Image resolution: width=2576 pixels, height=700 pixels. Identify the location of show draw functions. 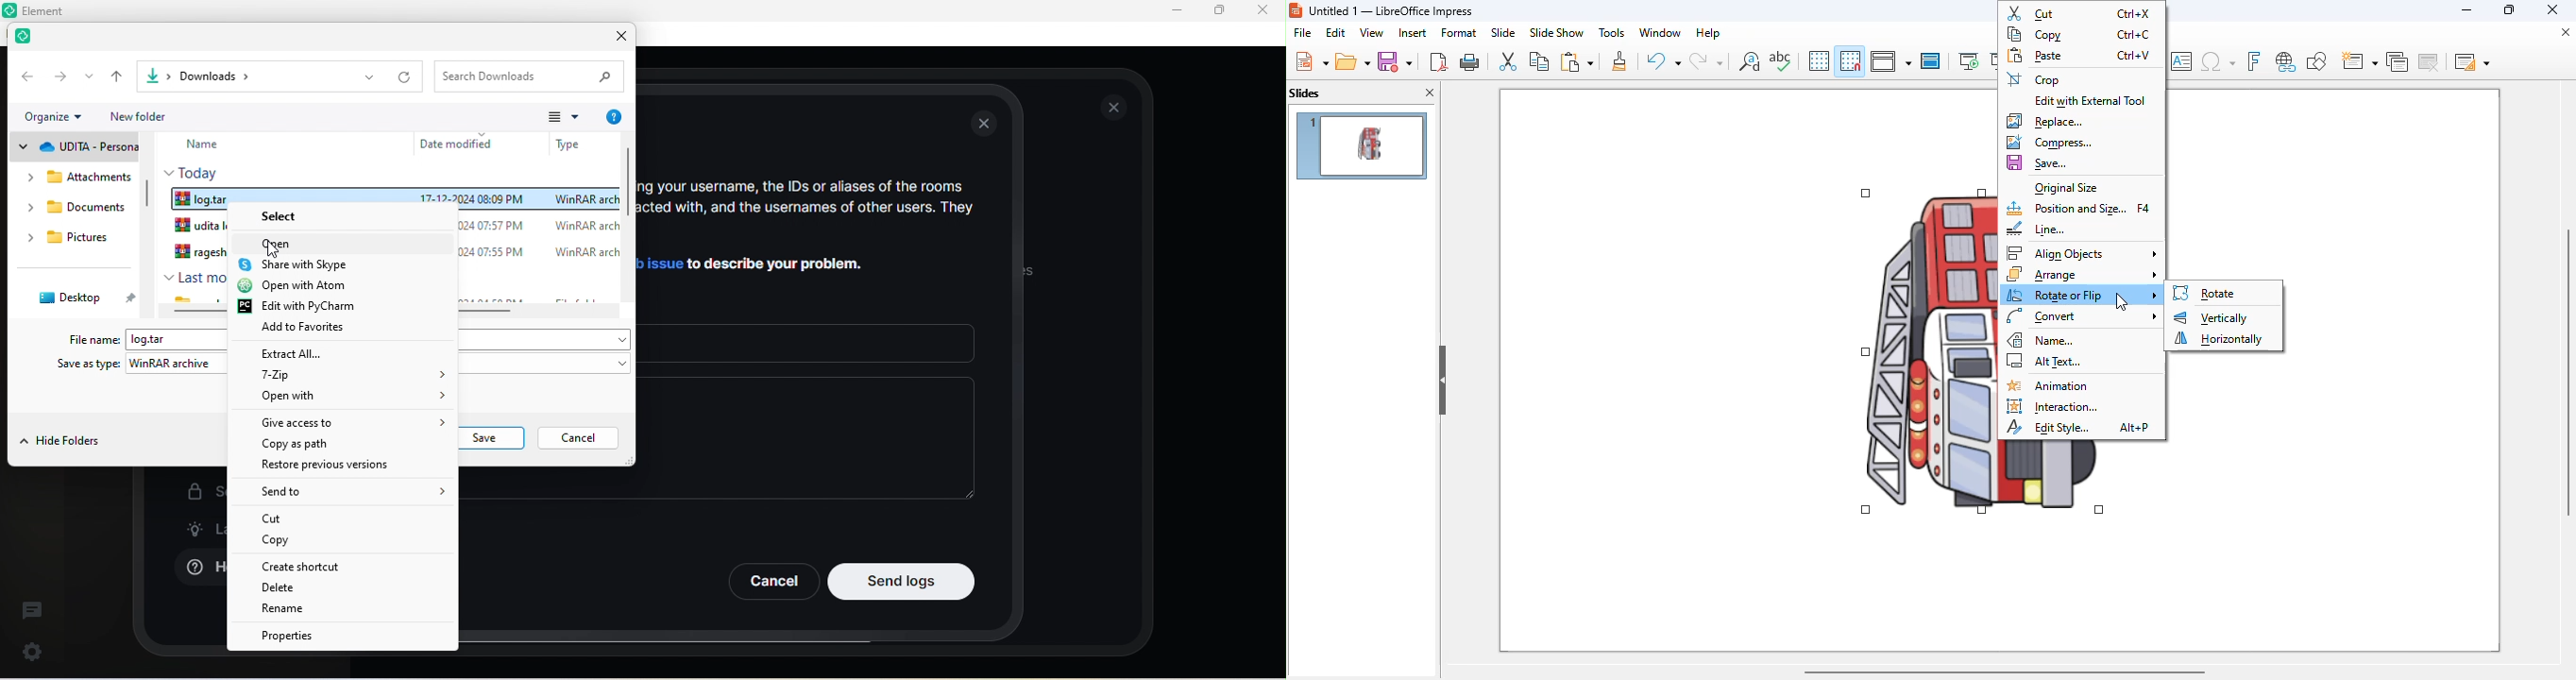
(2317, 61).